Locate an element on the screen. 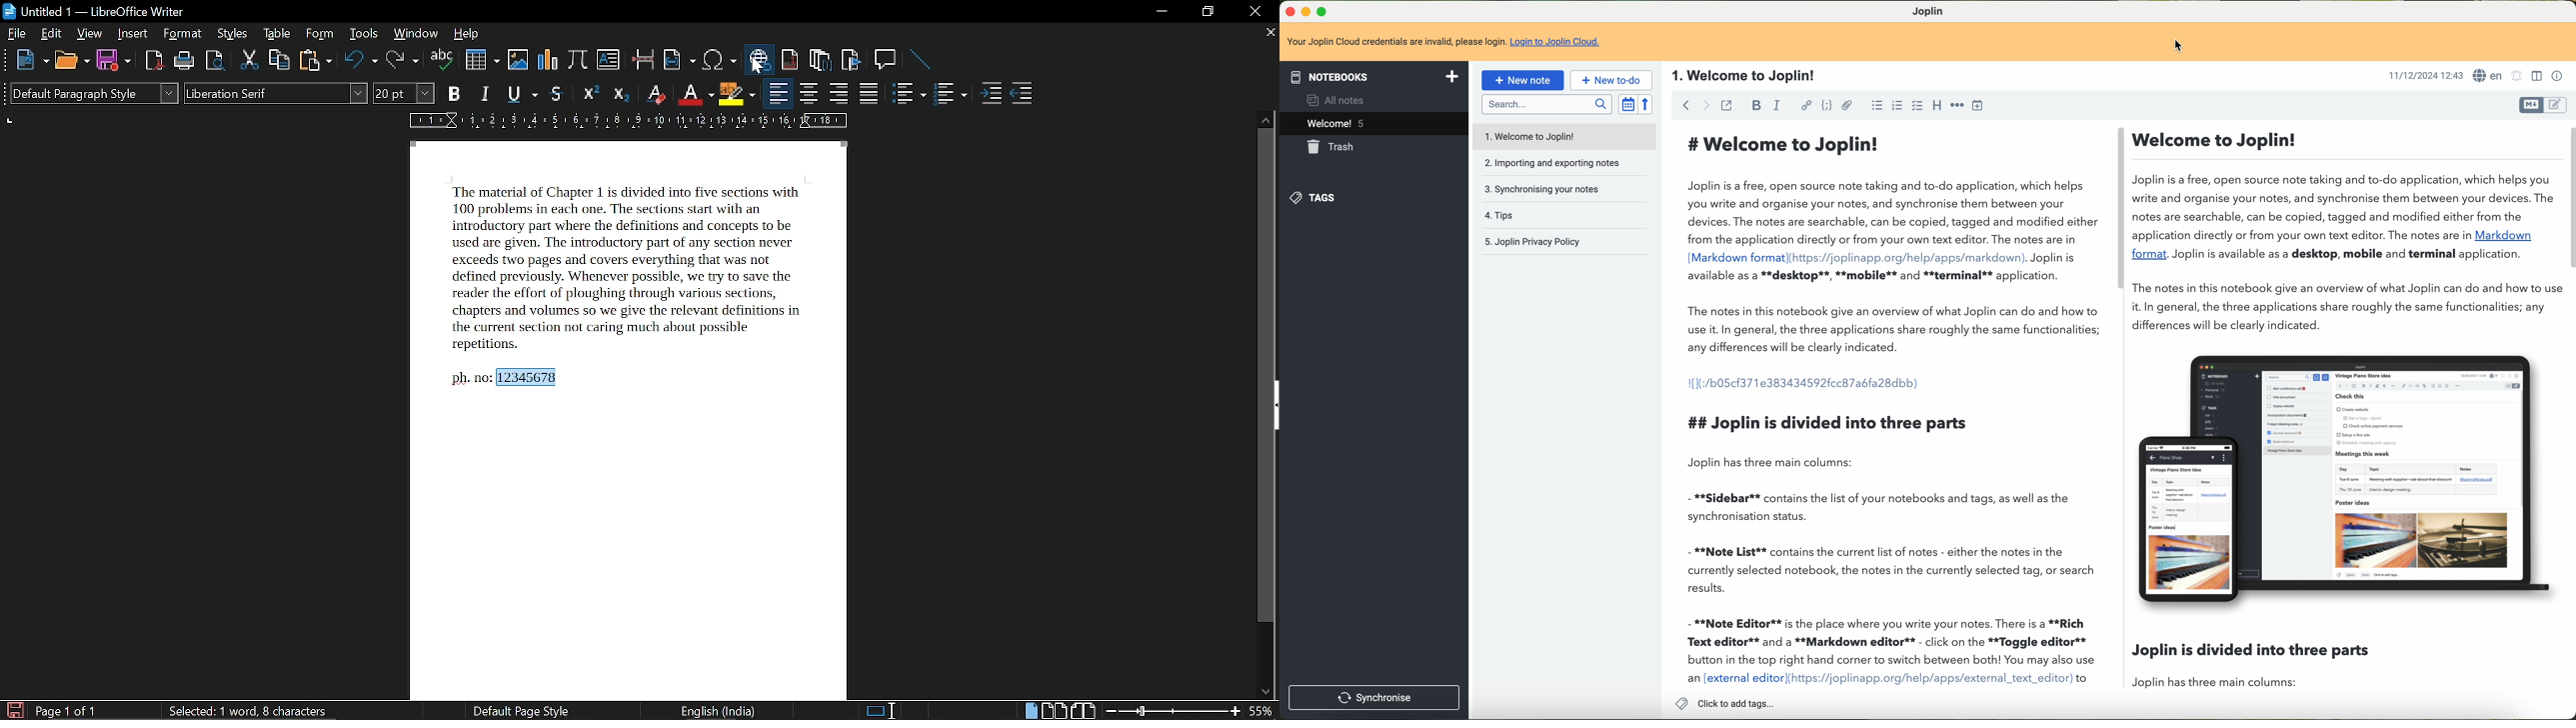 Image resolution: width=2576 pixels, height=728 pixels. heading is located at coordinates (1937, 107).